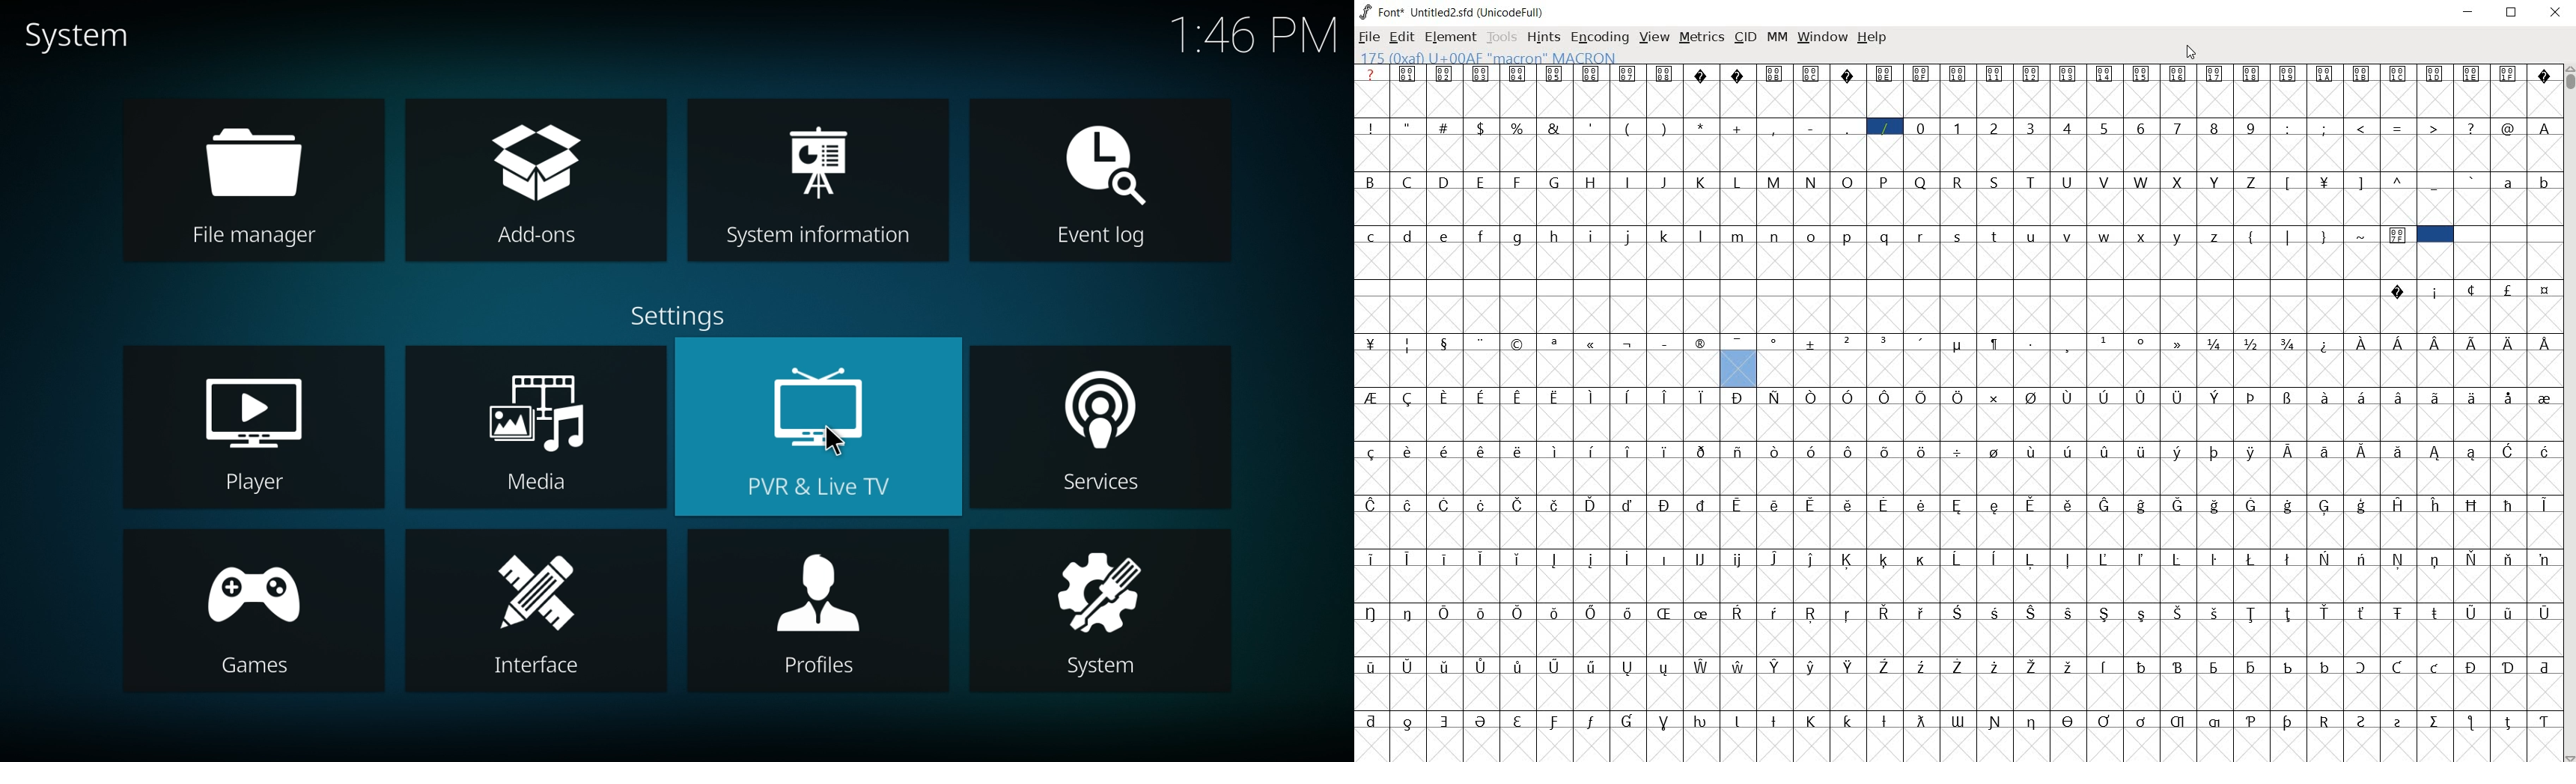  What do you see at coordinates (2215, 397) in the screenshot?
I see `Symbol` at bounding box center [2215, 397].